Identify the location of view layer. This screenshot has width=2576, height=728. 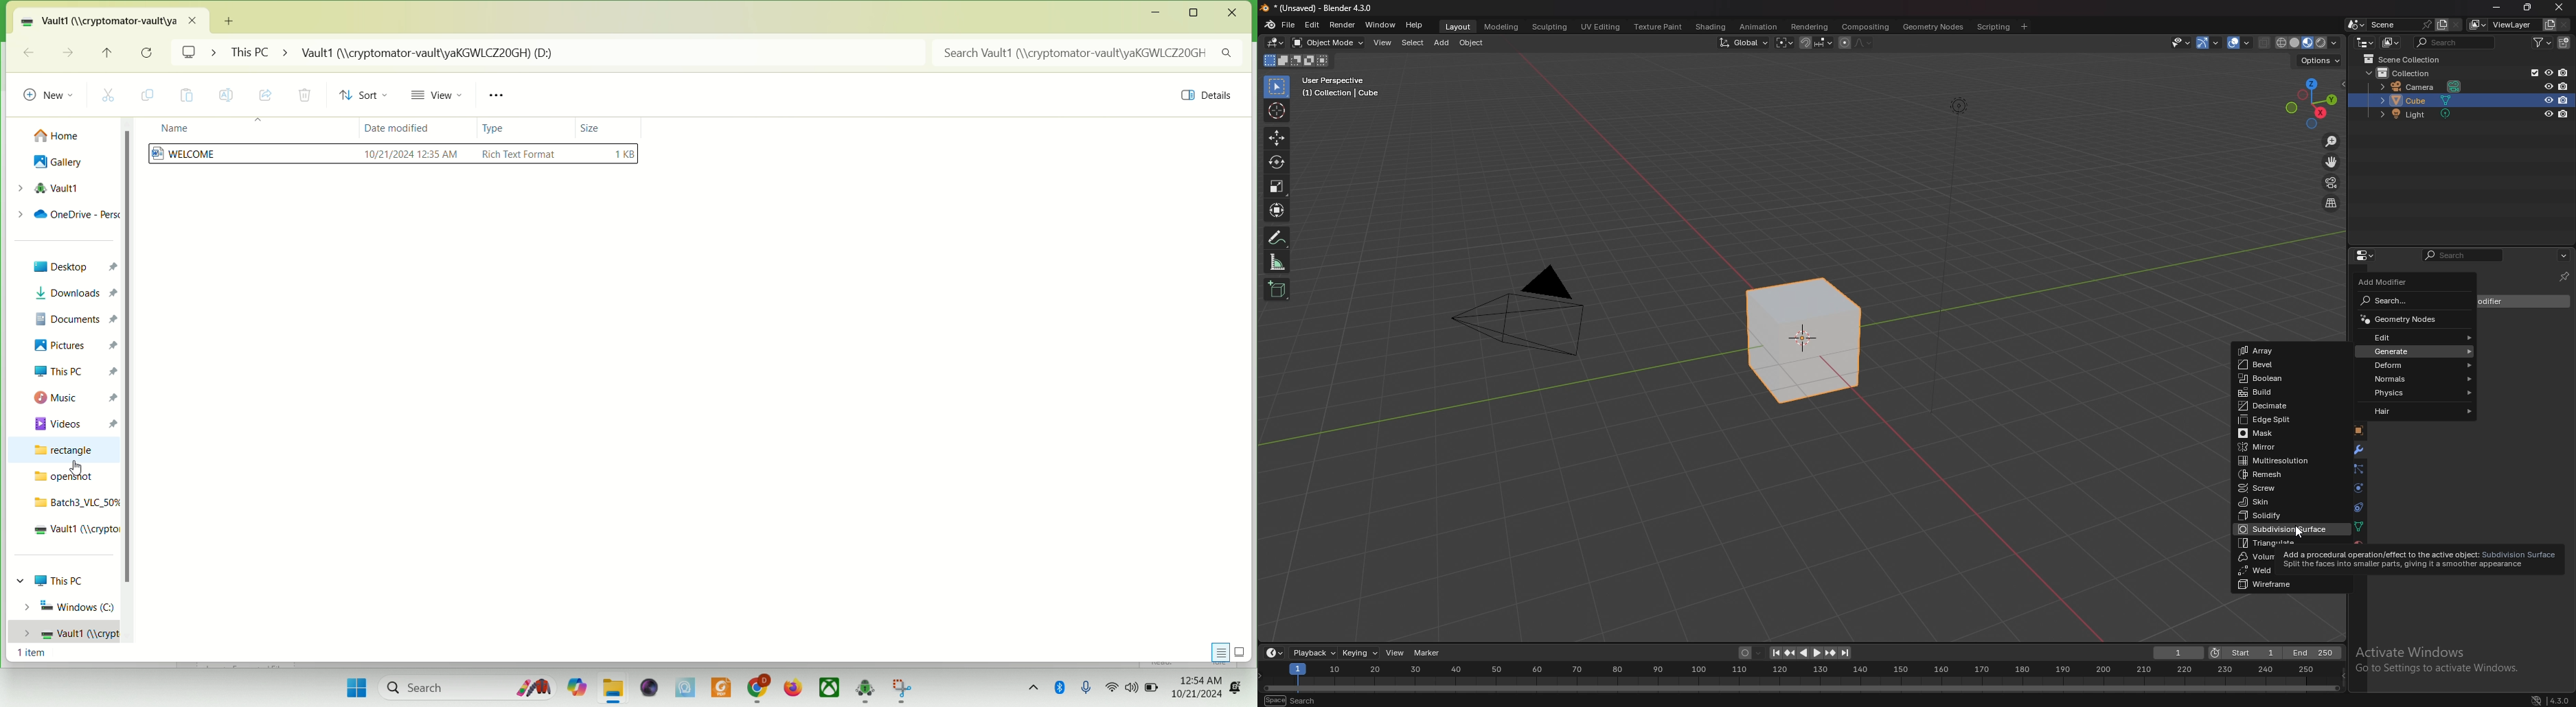
(2503, 25).